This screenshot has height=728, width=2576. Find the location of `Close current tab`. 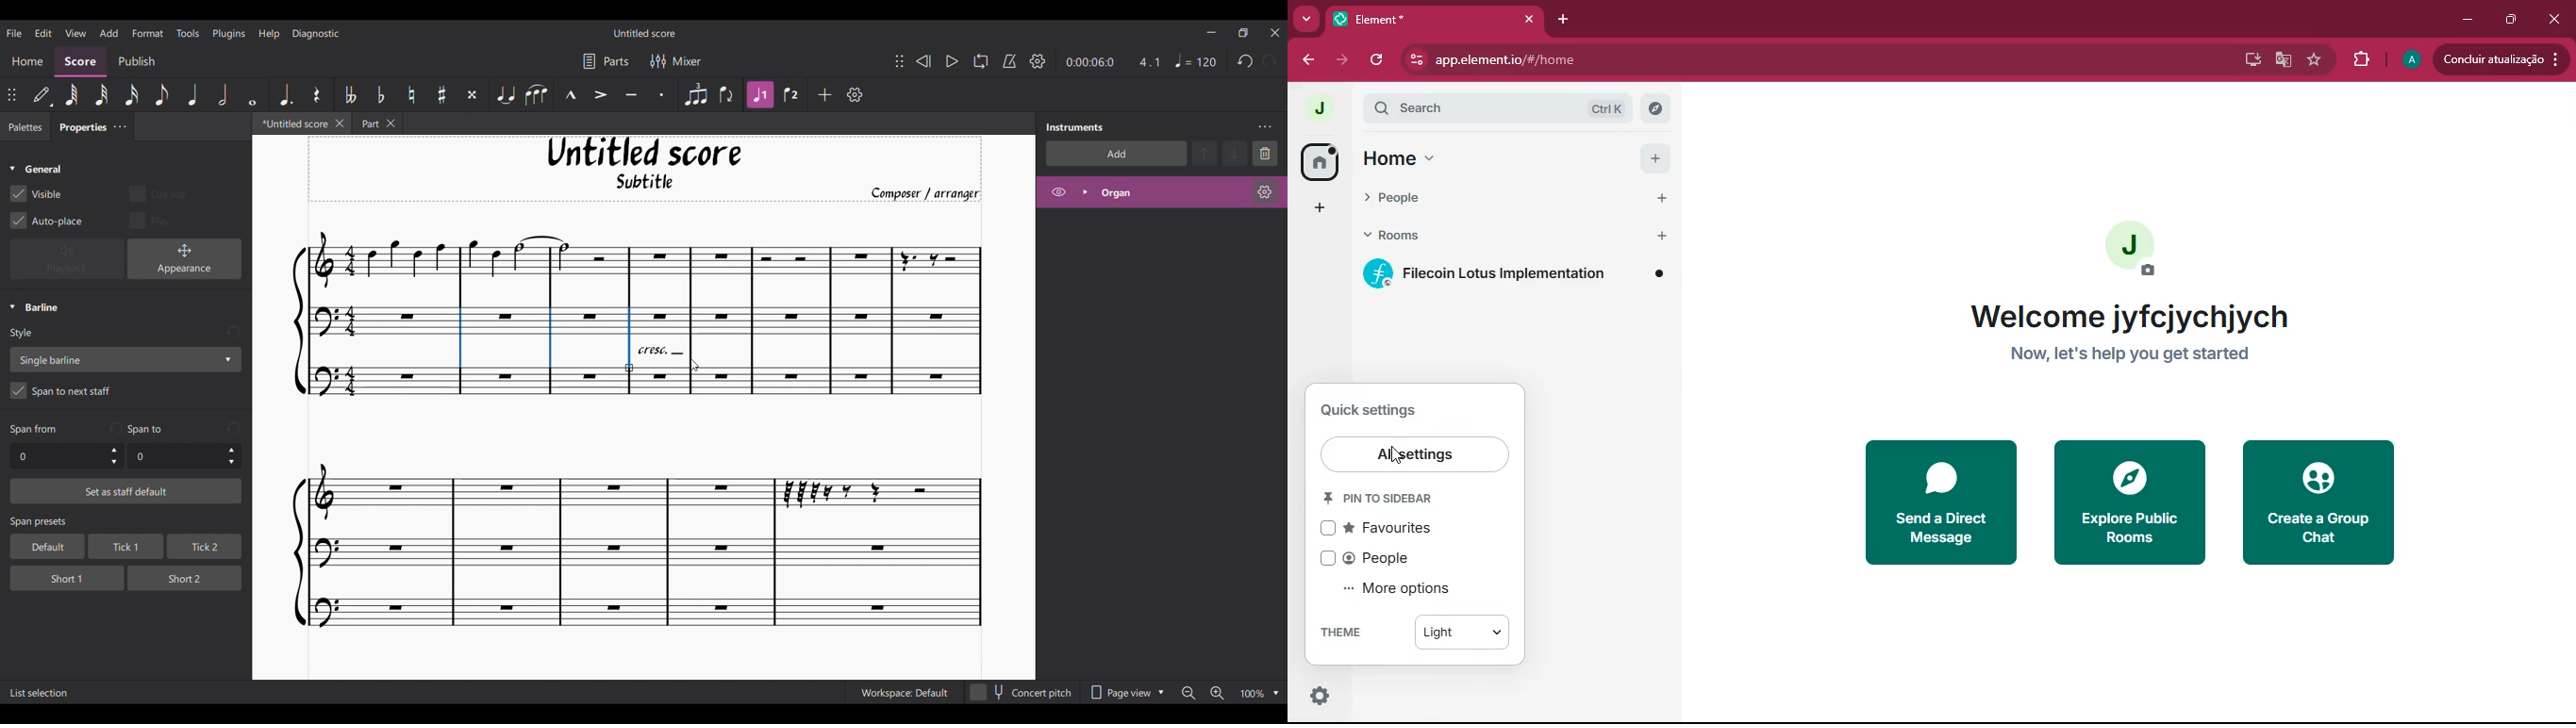

Close current tab is located at coordinates (340, 123).